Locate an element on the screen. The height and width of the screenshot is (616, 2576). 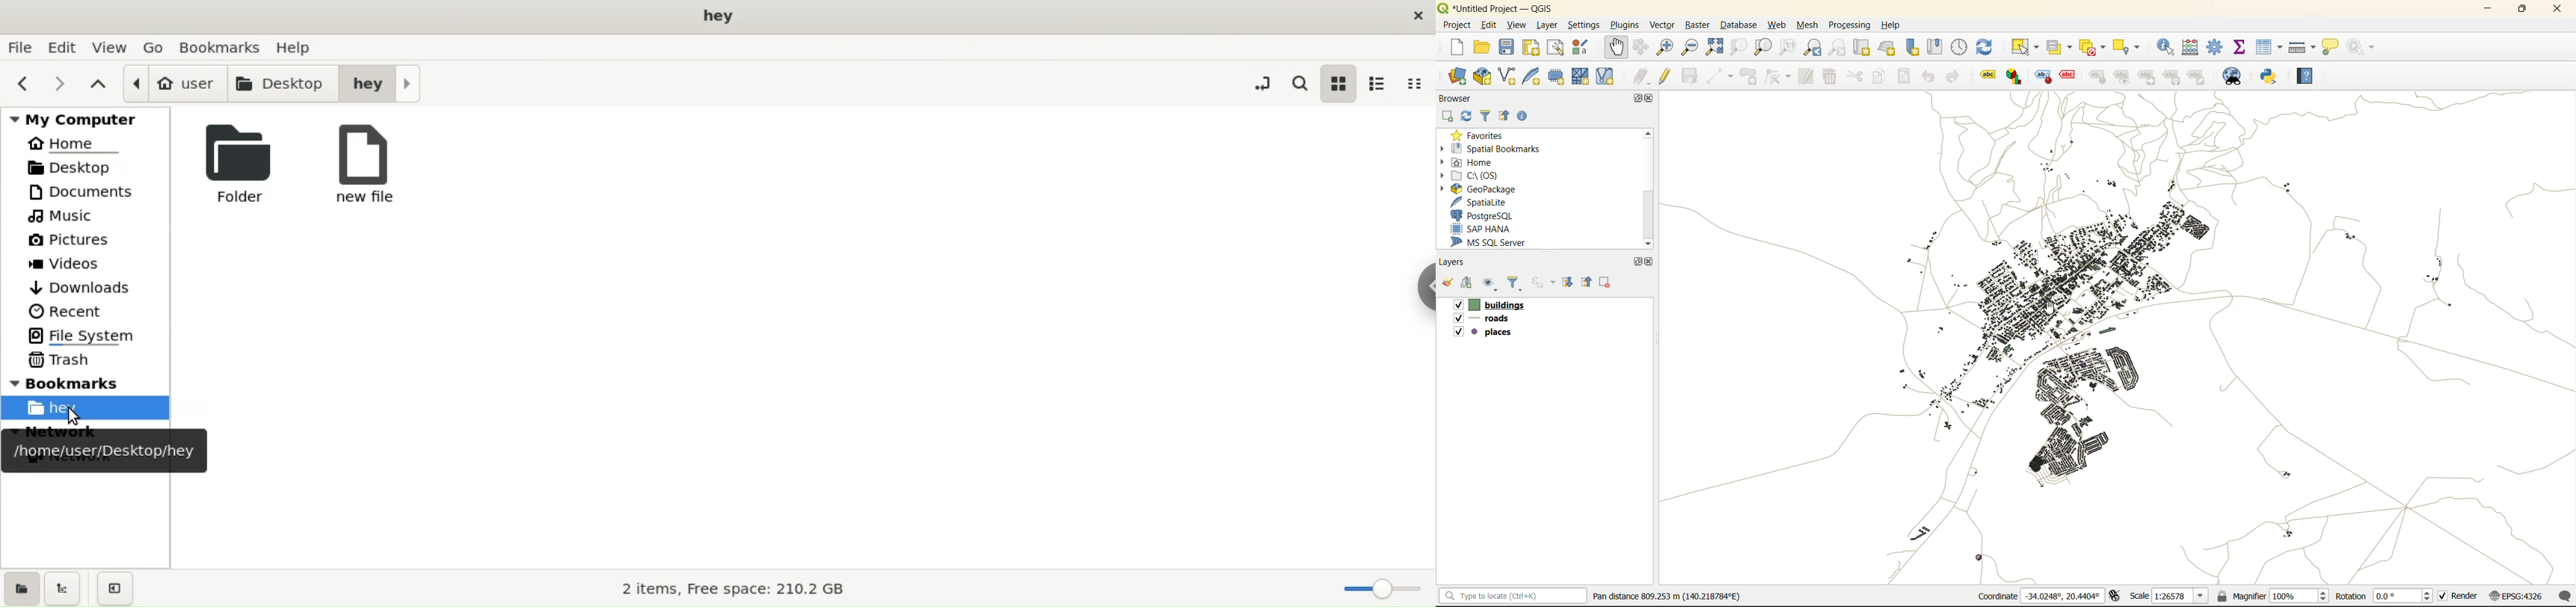
ms sql server is located at coordinates (1494, 242).